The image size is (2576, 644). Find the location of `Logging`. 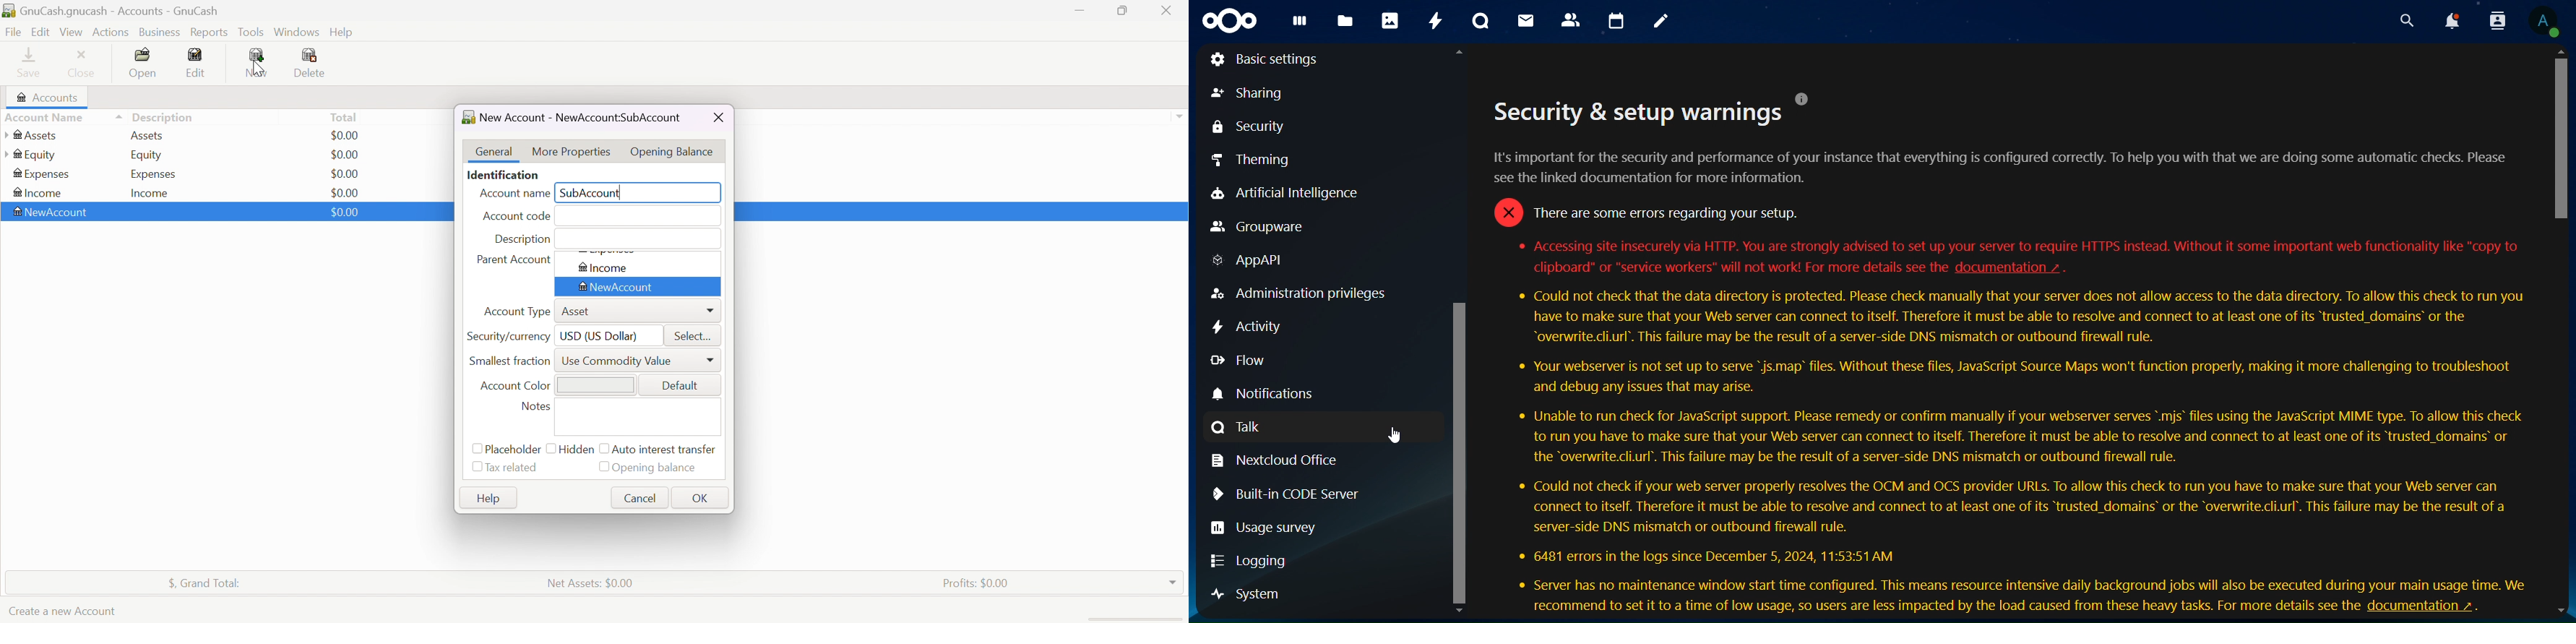

Logging is located at coordinates (1255, 561).